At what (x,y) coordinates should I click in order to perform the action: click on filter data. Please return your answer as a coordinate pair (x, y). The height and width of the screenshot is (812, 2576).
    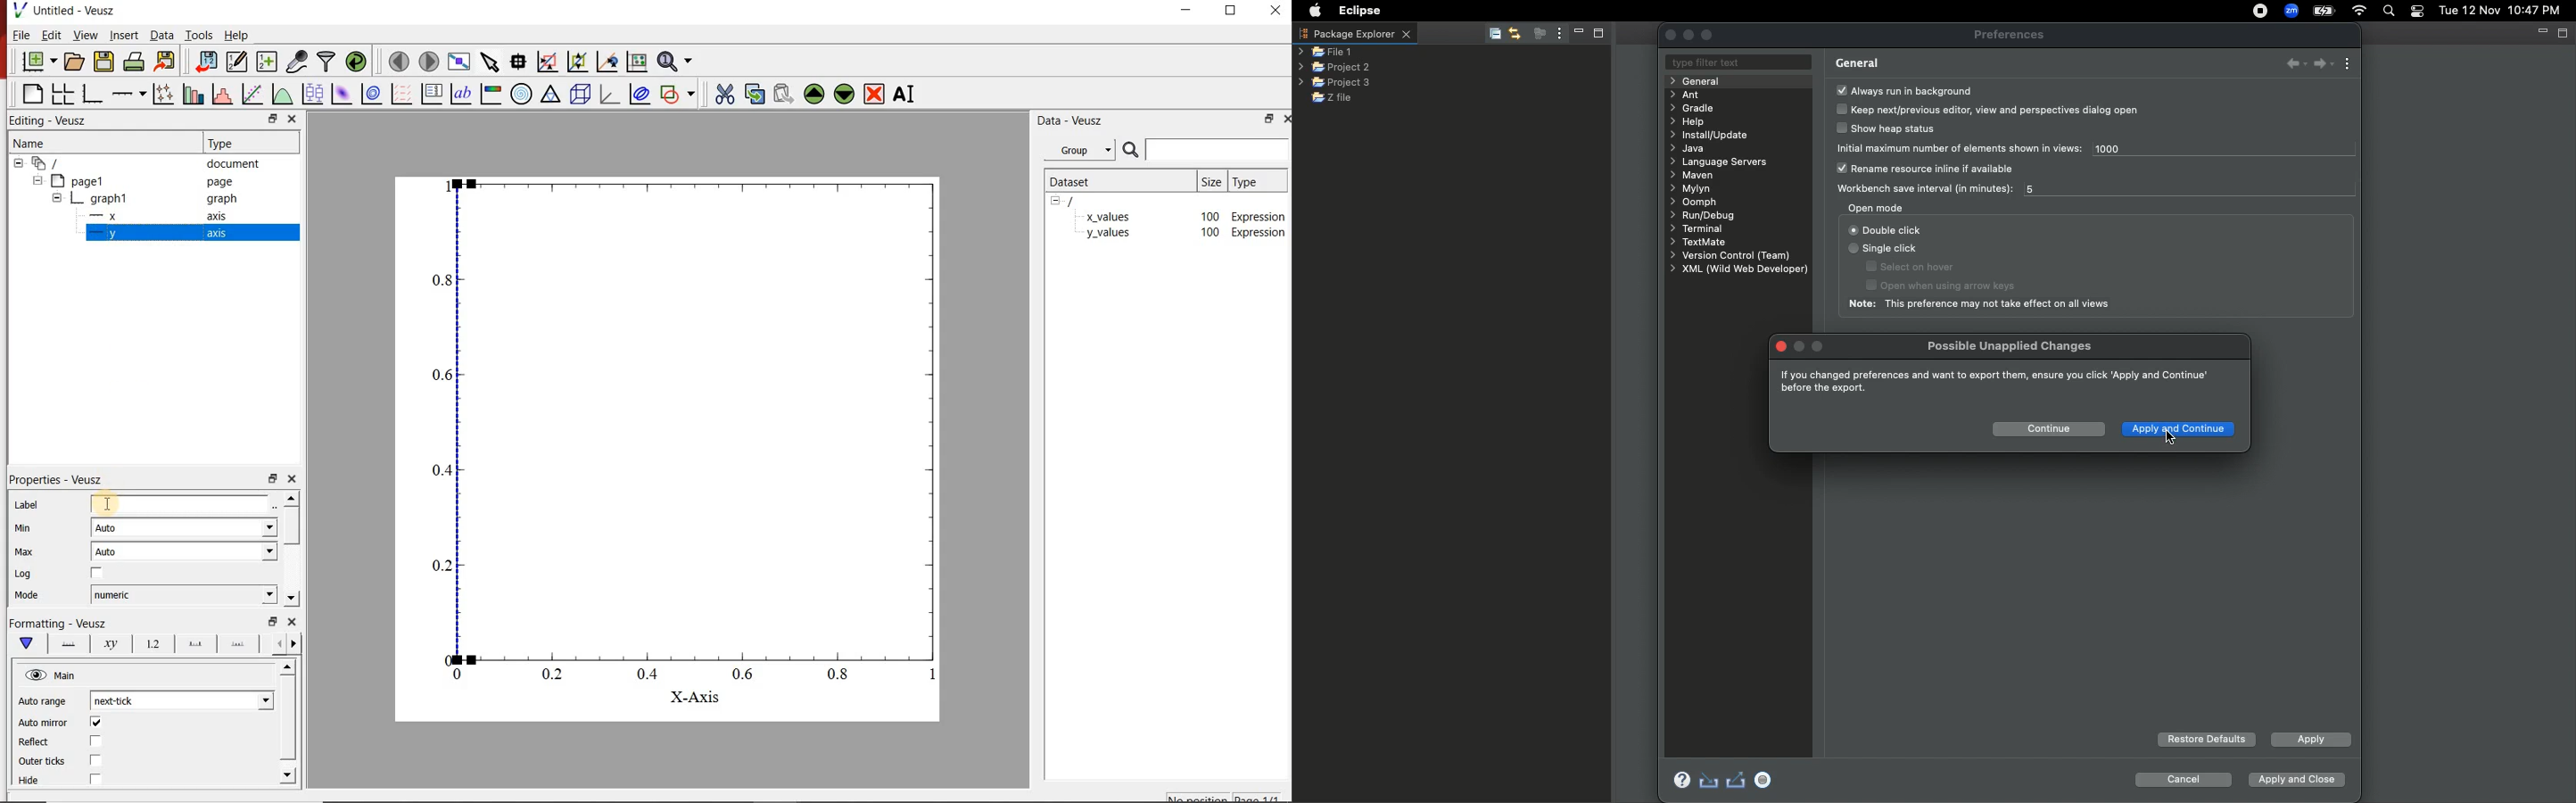
    Looking at the image, I should click on (327, 62).